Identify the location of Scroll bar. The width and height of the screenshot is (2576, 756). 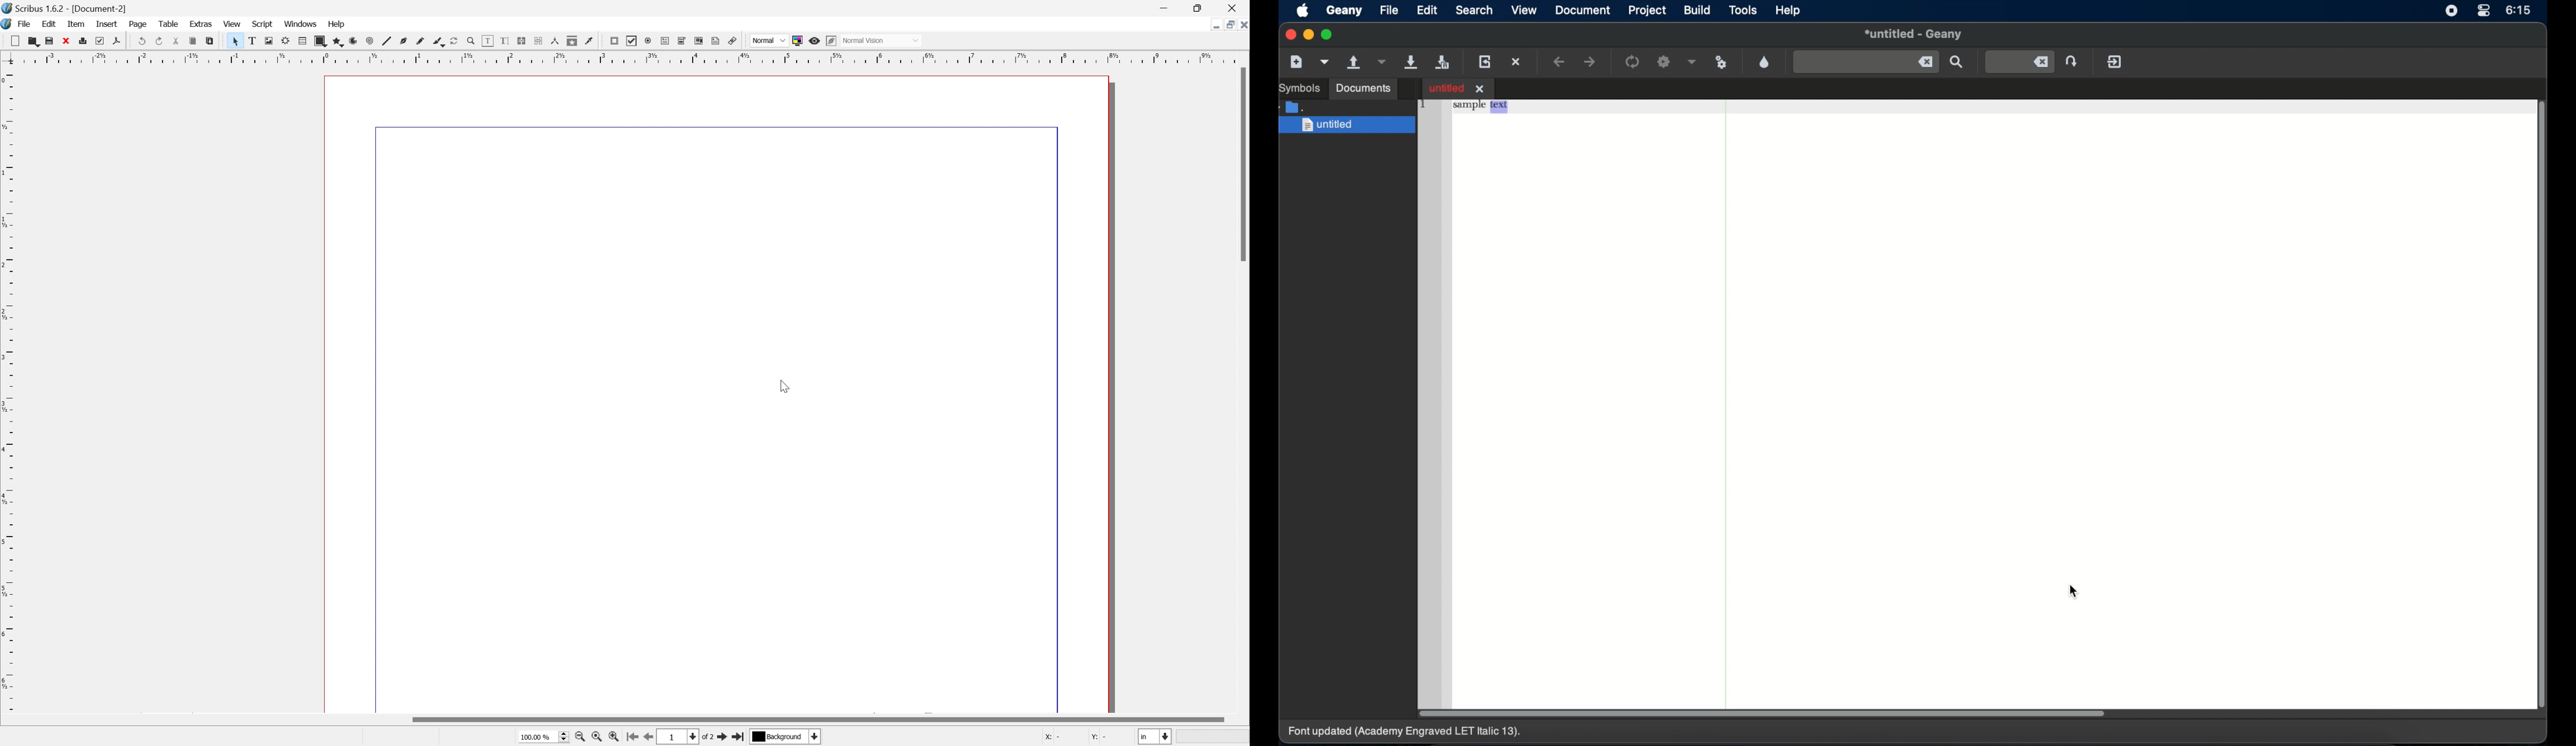
(632, 718).